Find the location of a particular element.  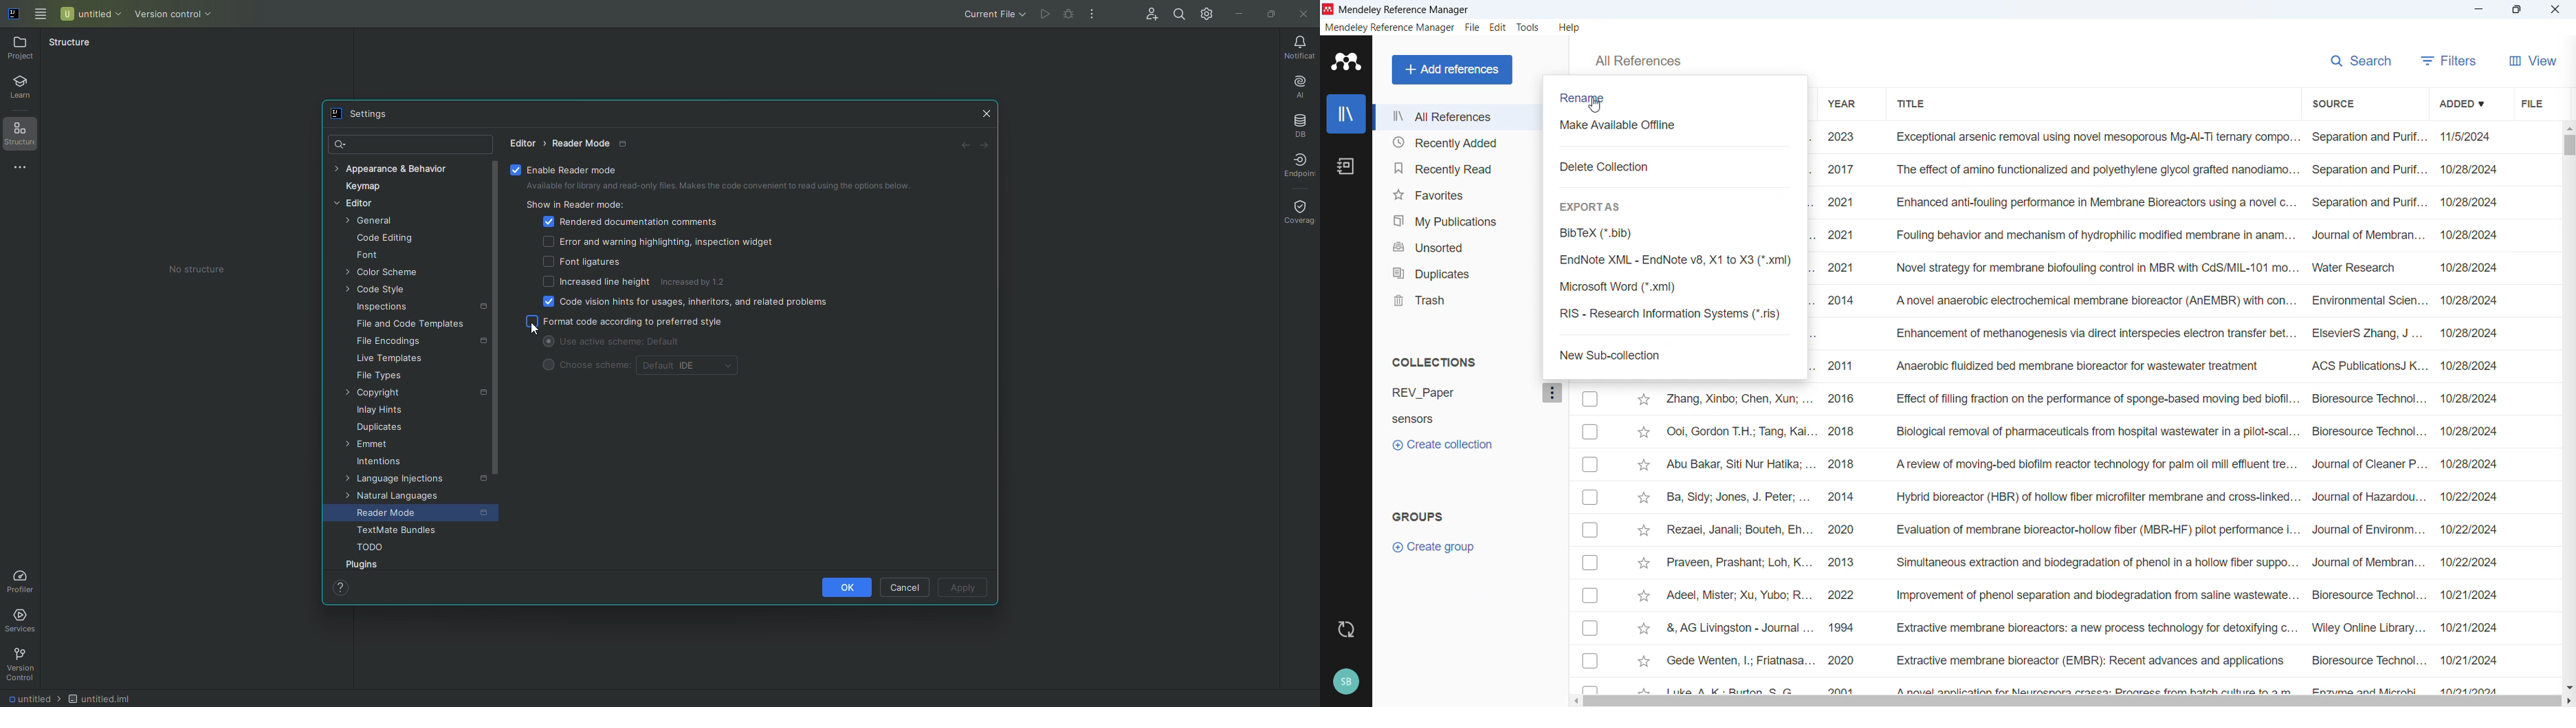

Ba, Sidy; Jones, J. Peter; ... 2014 Hybrid bioreactor (HBR) of hollow fiber microfilter membrane and cross-linked... Journal of Hazardou... 10/22/2024 is located at coordinates (2082, 496).